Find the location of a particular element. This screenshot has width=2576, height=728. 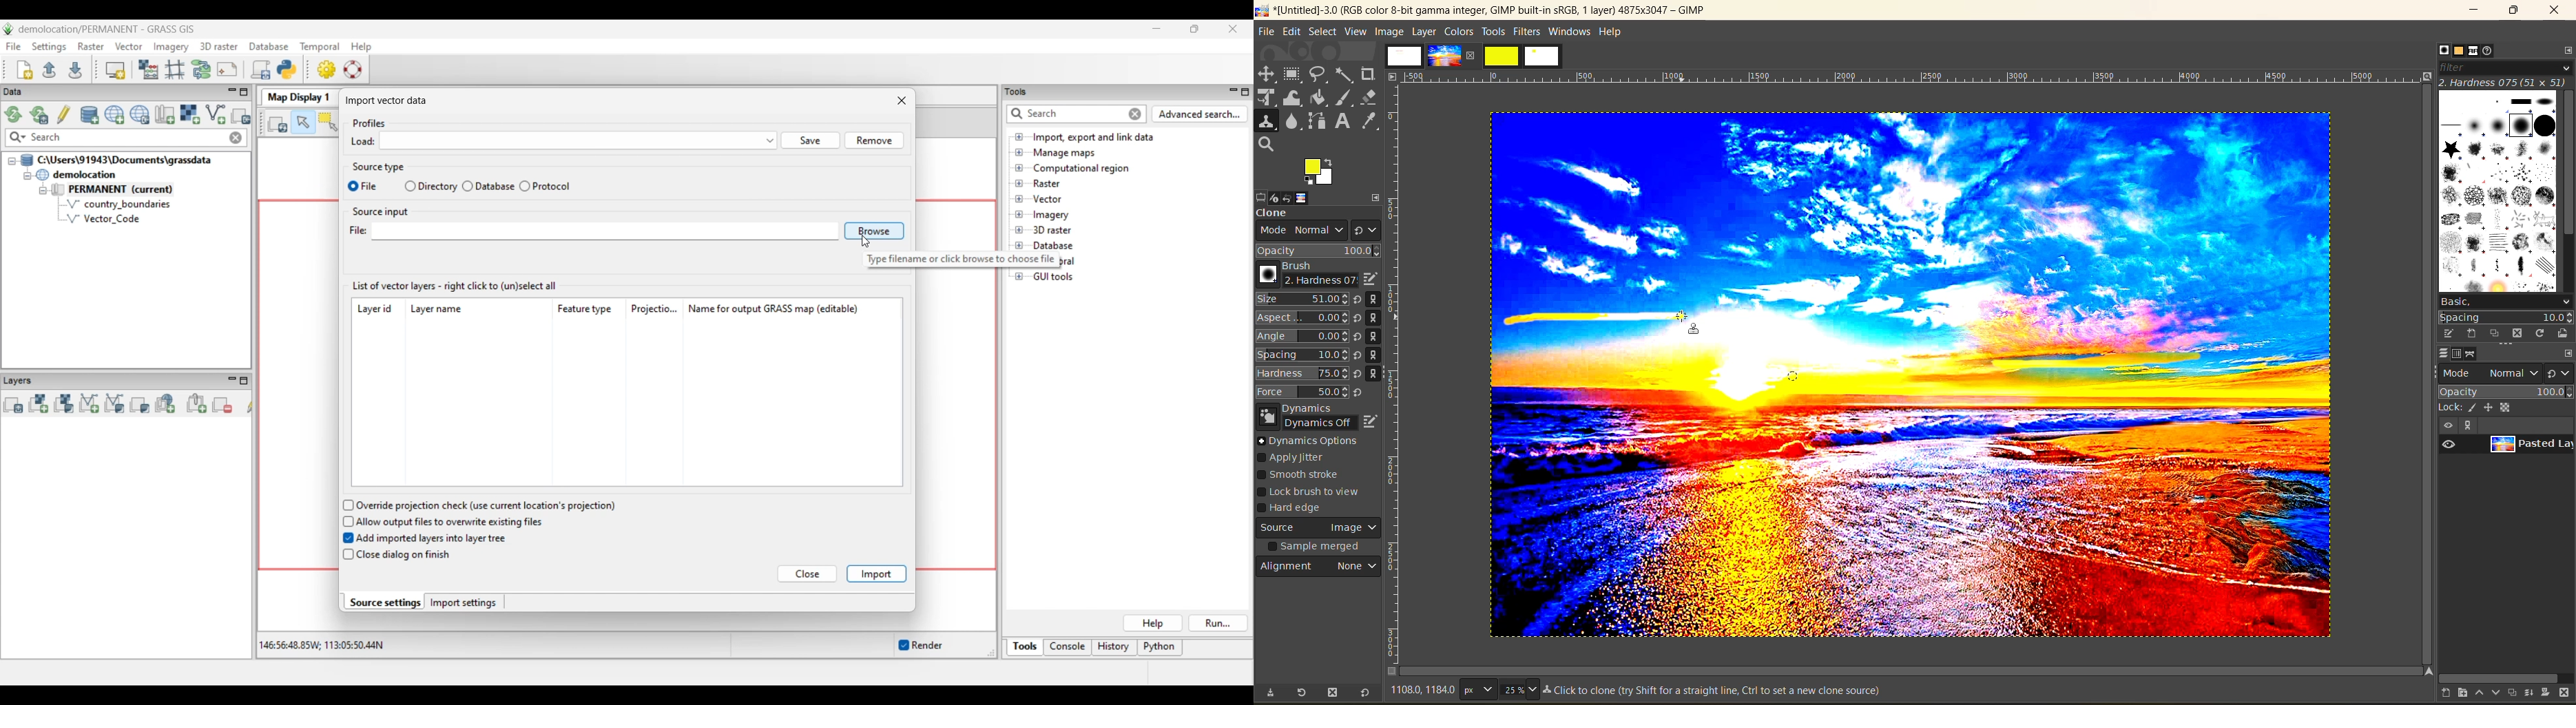

create a new layer group is located at coordinates (2455, 693).